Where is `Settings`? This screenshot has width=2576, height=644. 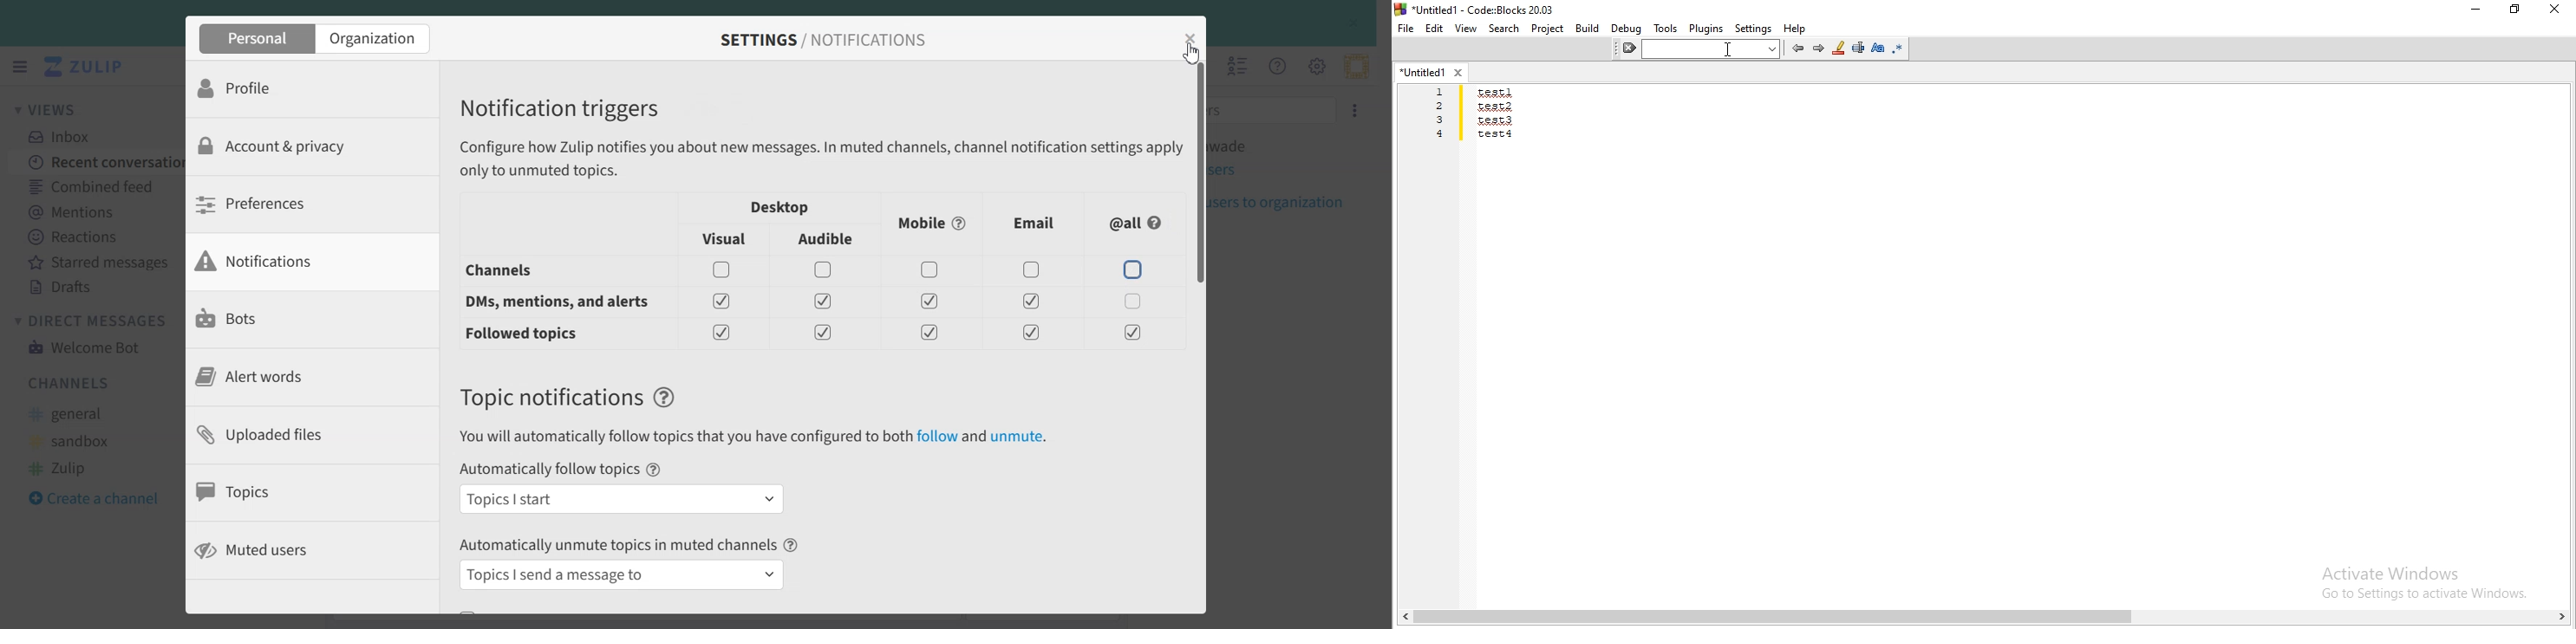
Settings is located at coordinates (1357, 109).